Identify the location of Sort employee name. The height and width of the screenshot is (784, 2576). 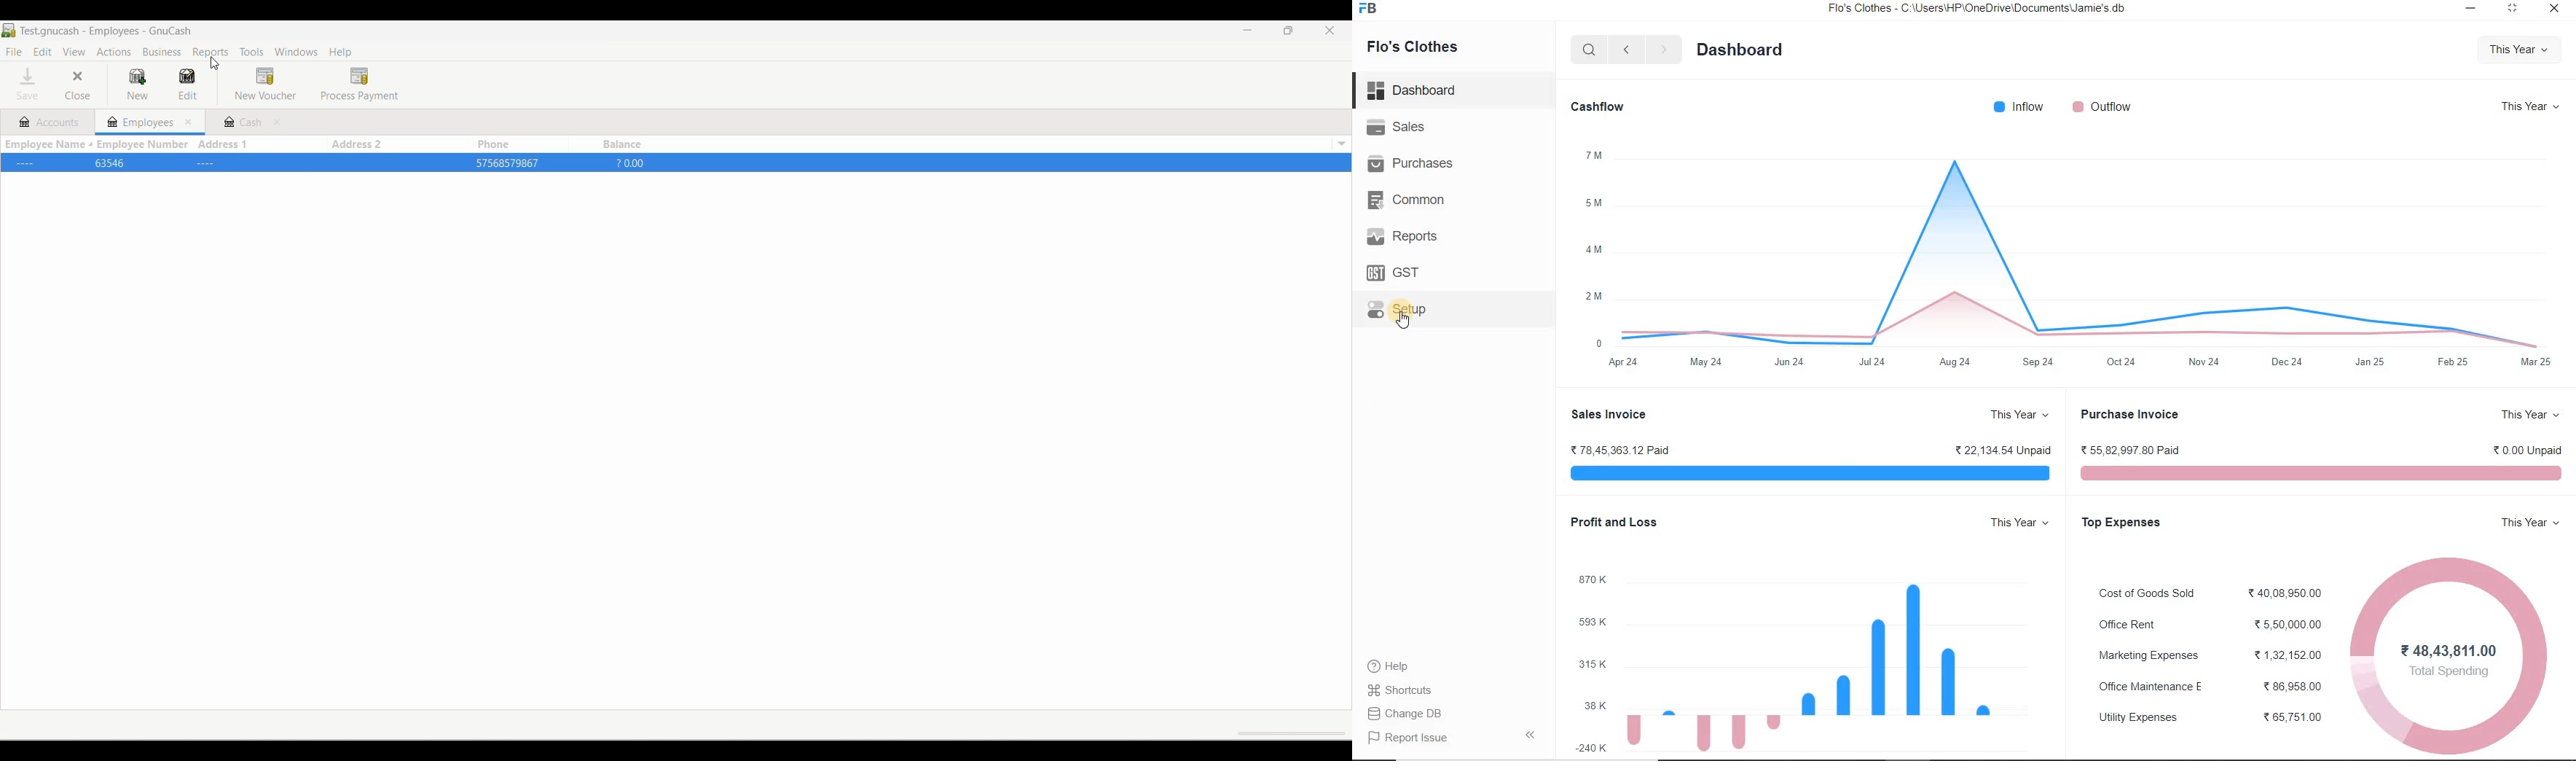
(48, 144).